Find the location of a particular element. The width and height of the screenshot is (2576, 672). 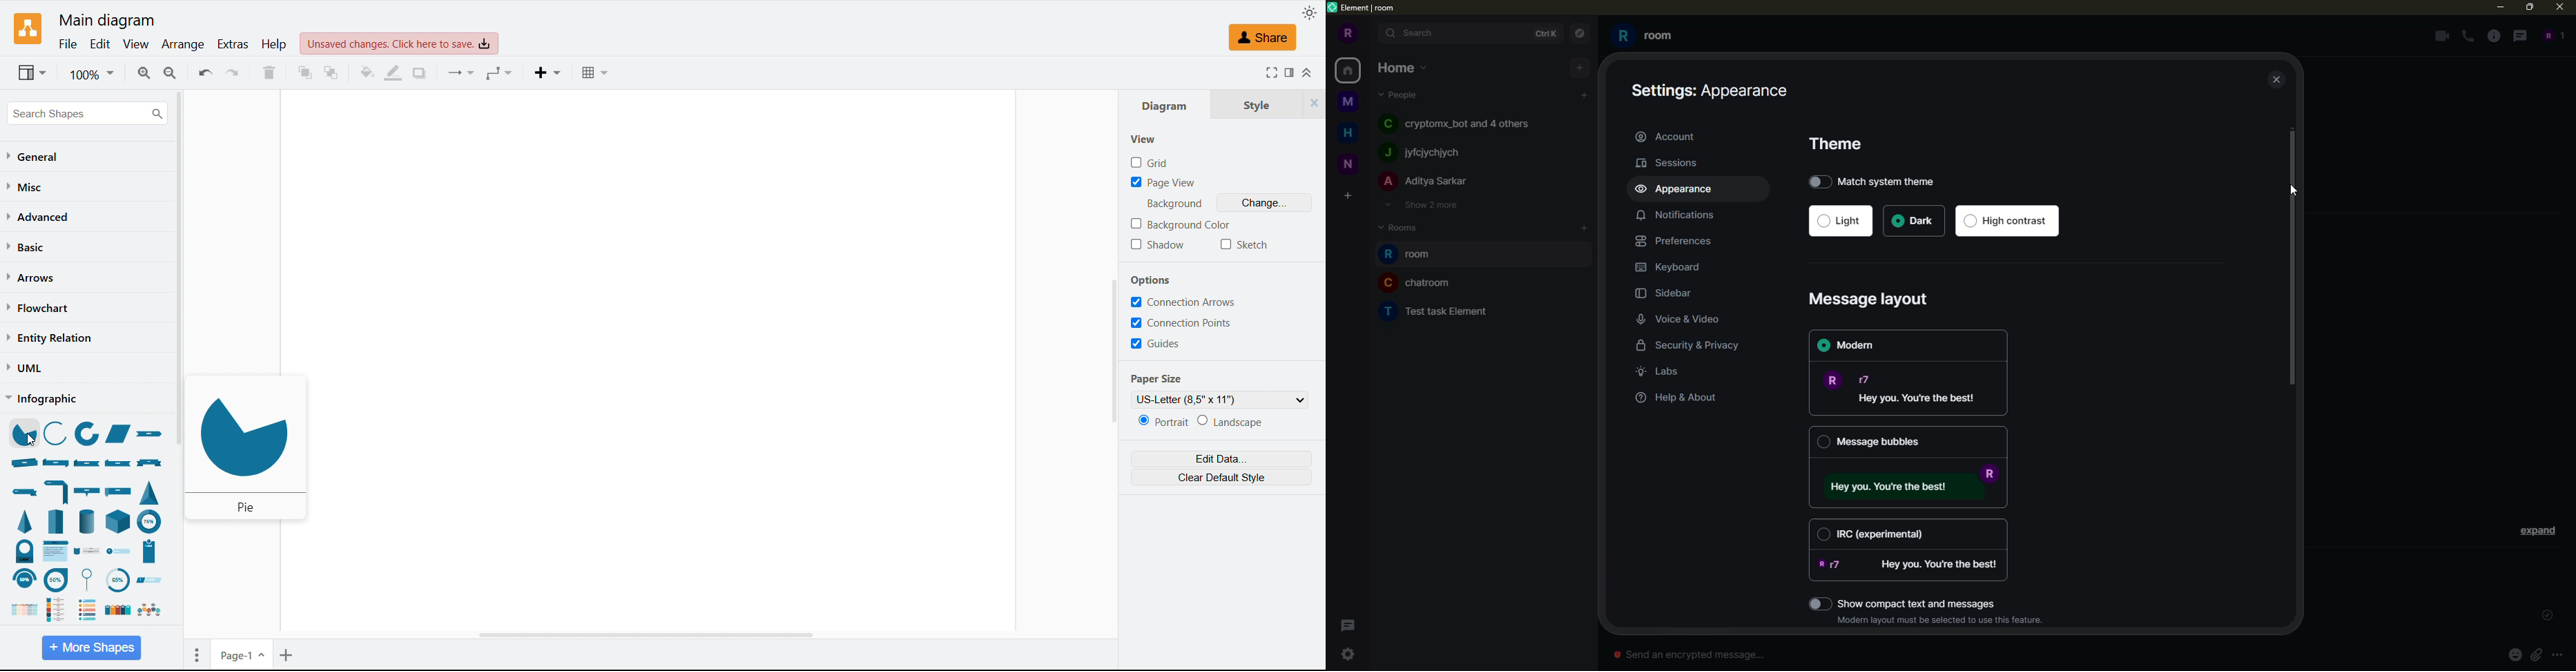

space is located at coordinates (1349, 162).